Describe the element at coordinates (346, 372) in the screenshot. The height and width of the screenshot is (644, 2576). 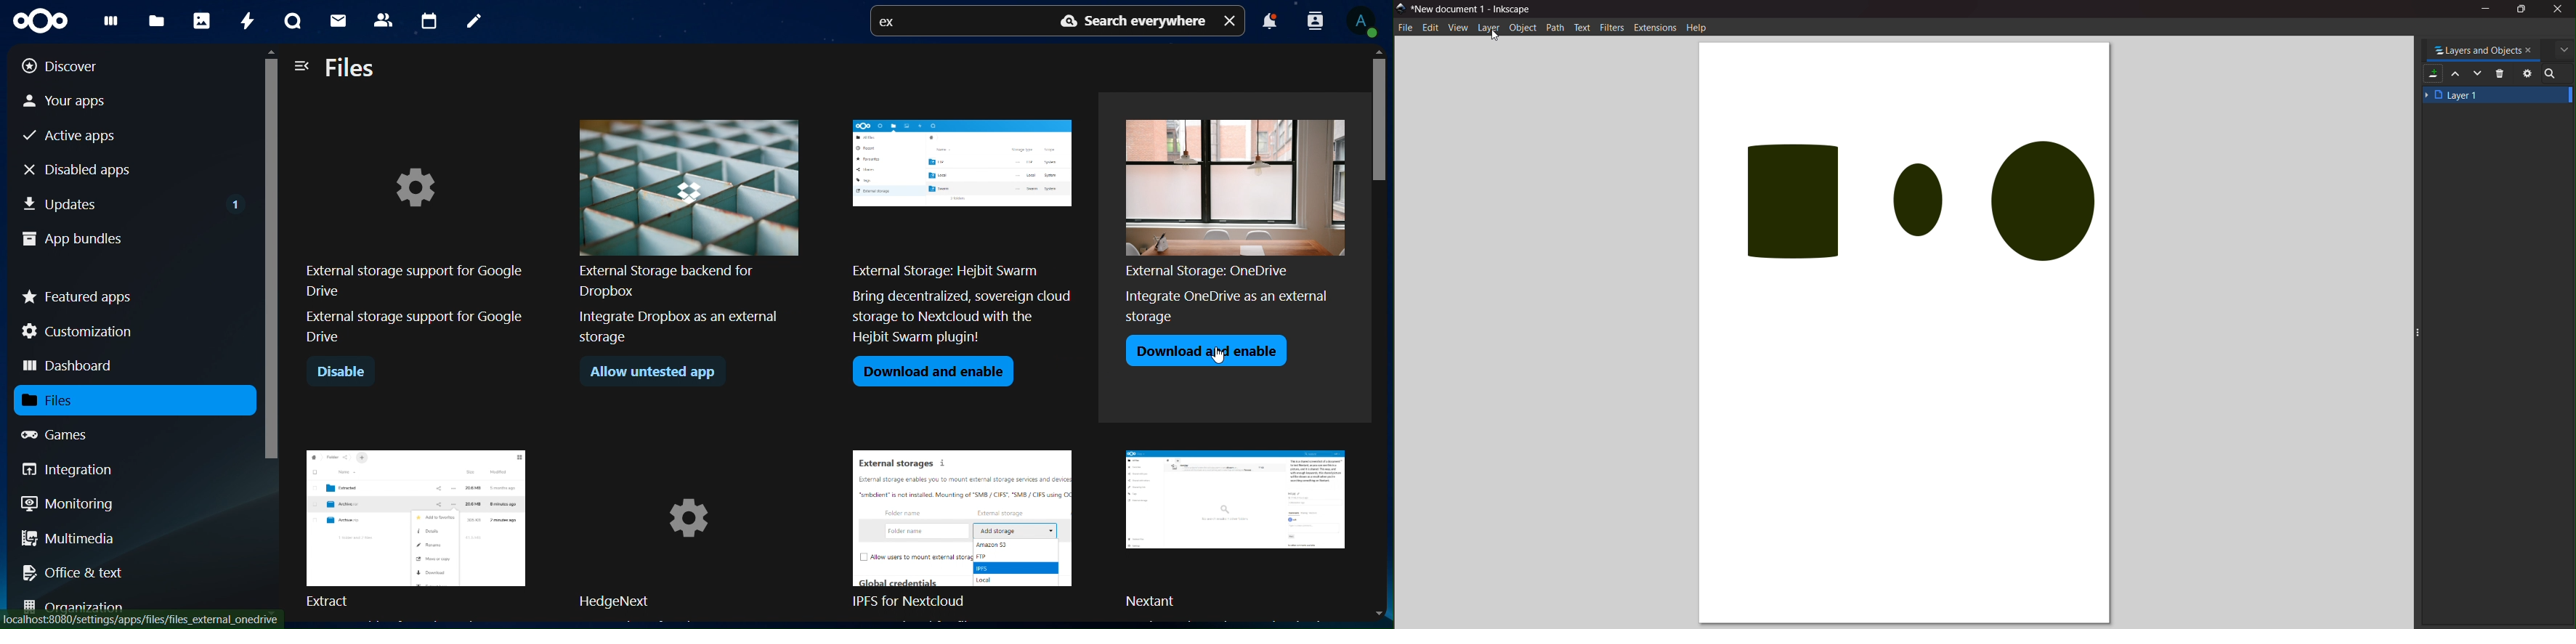
I see `disable` at that location.